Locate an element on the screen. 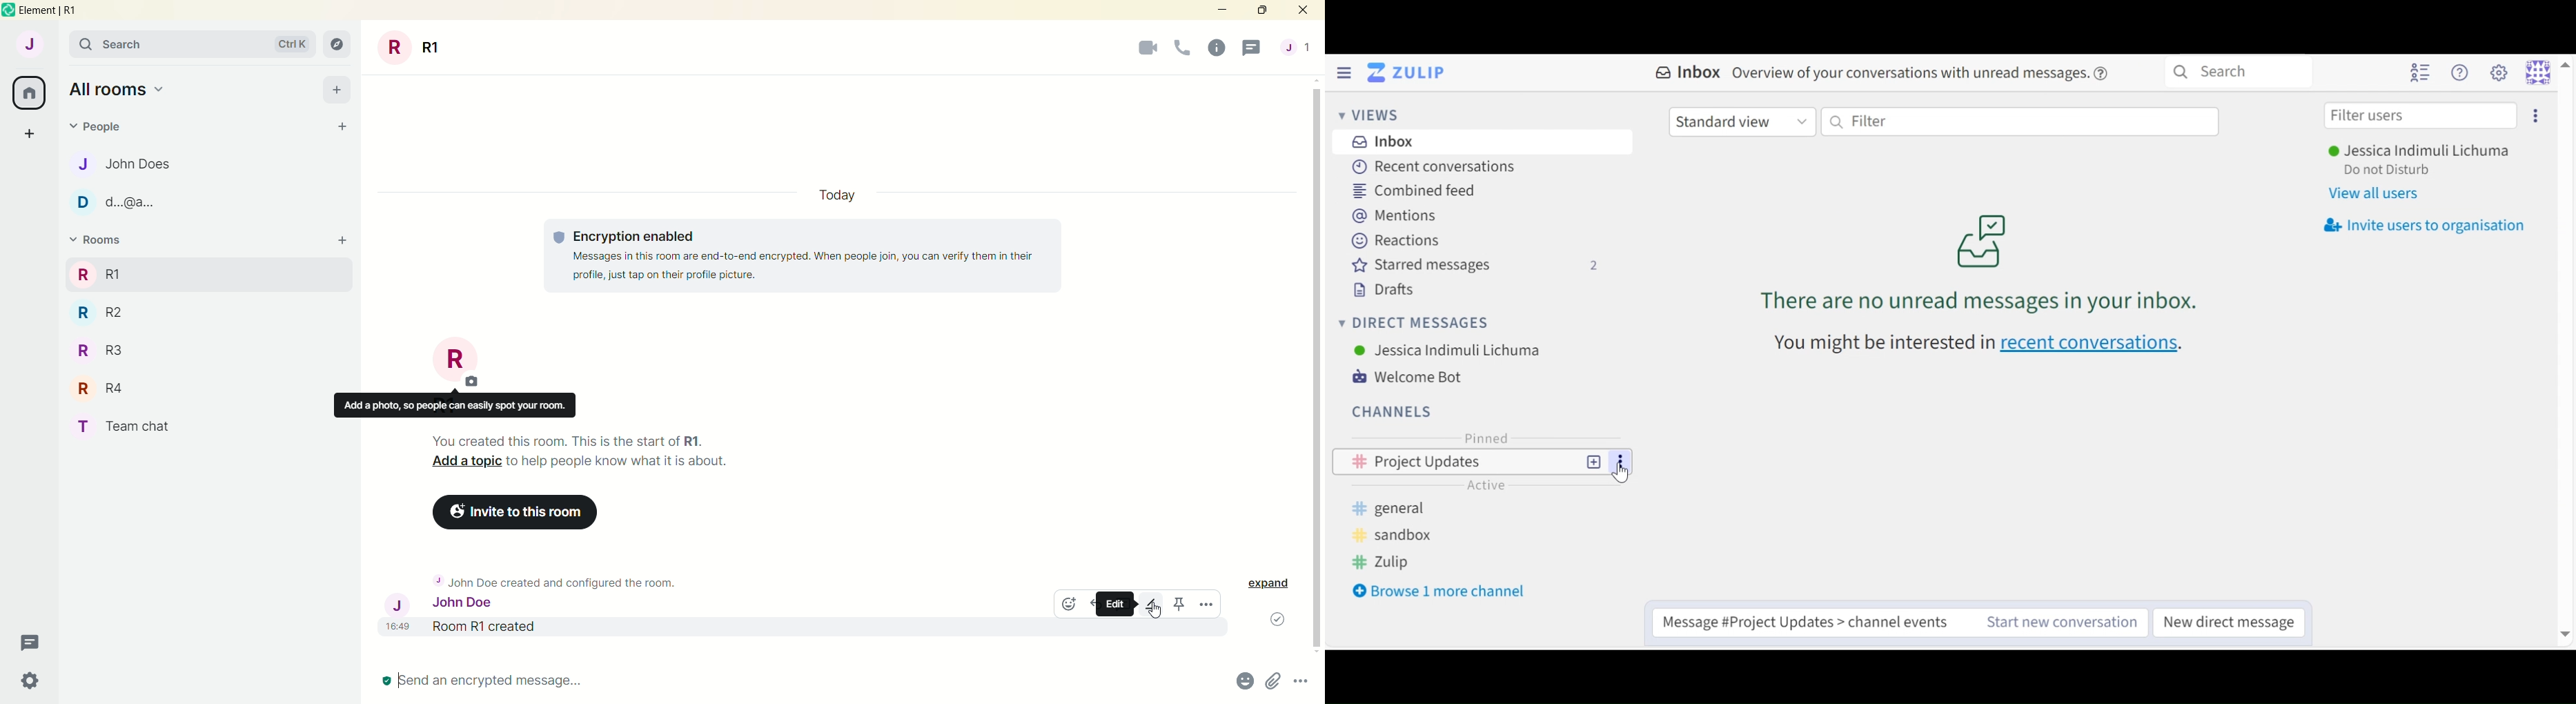  send message is located at coordinates (499, 683).